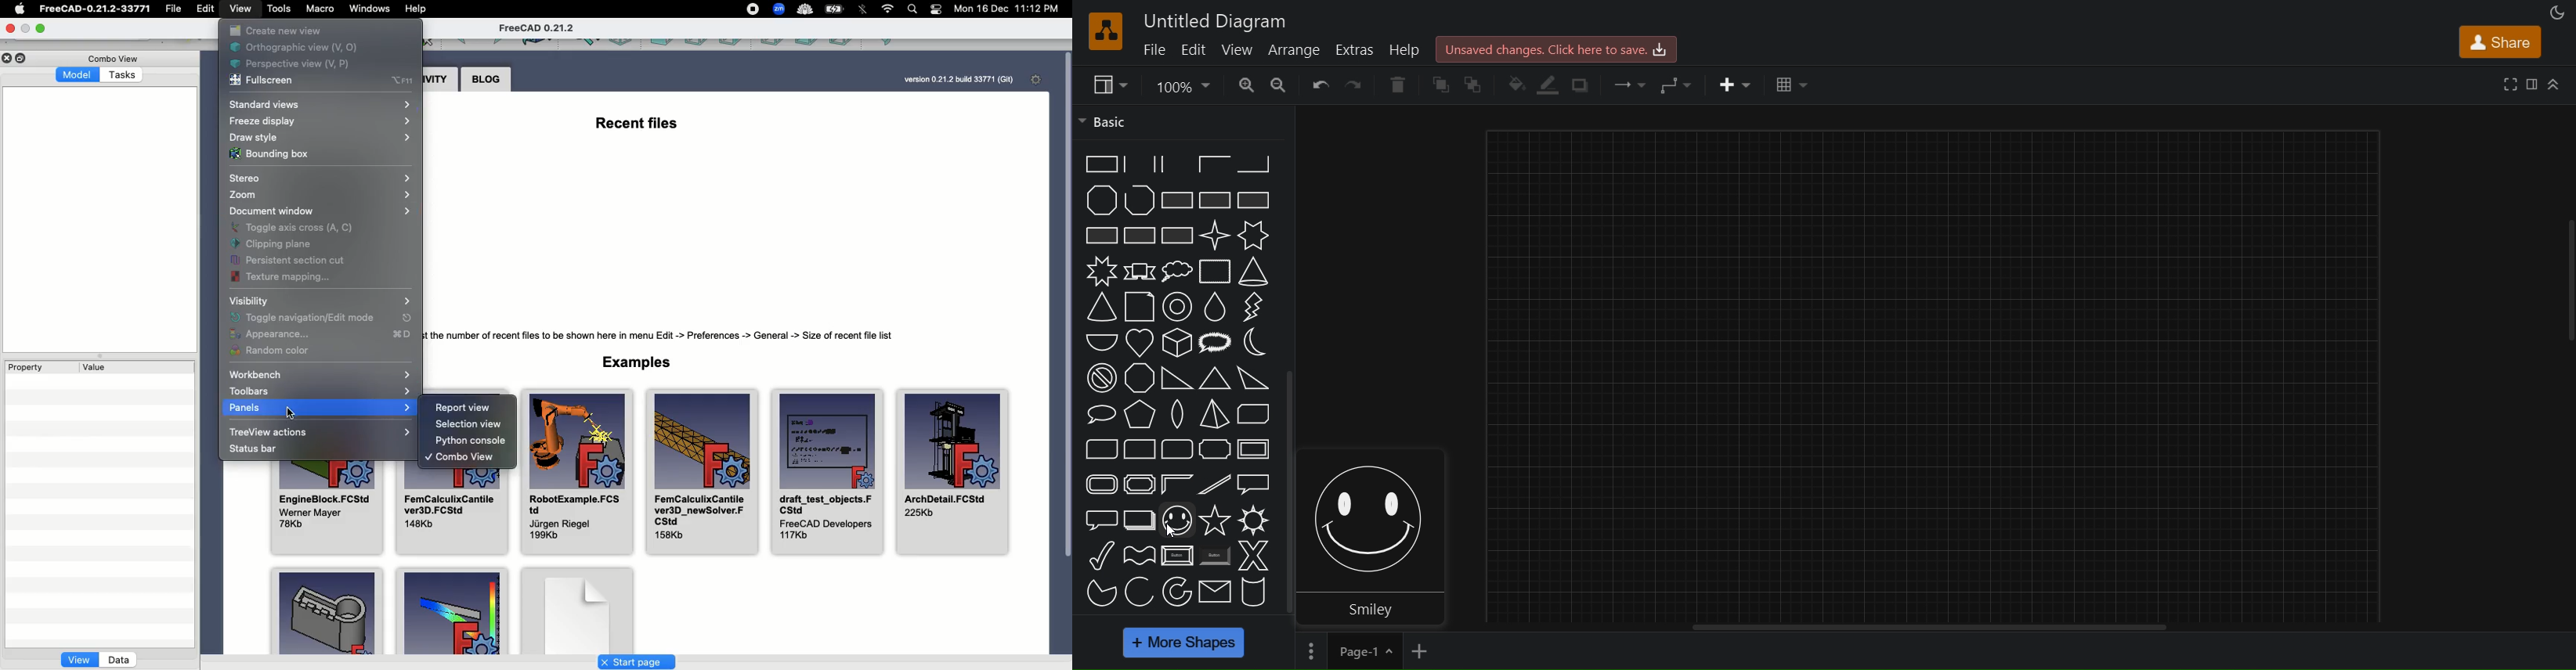 The height and width of the screenshot is (672, 2576). I want to click on appearance, so click(2555, 13).